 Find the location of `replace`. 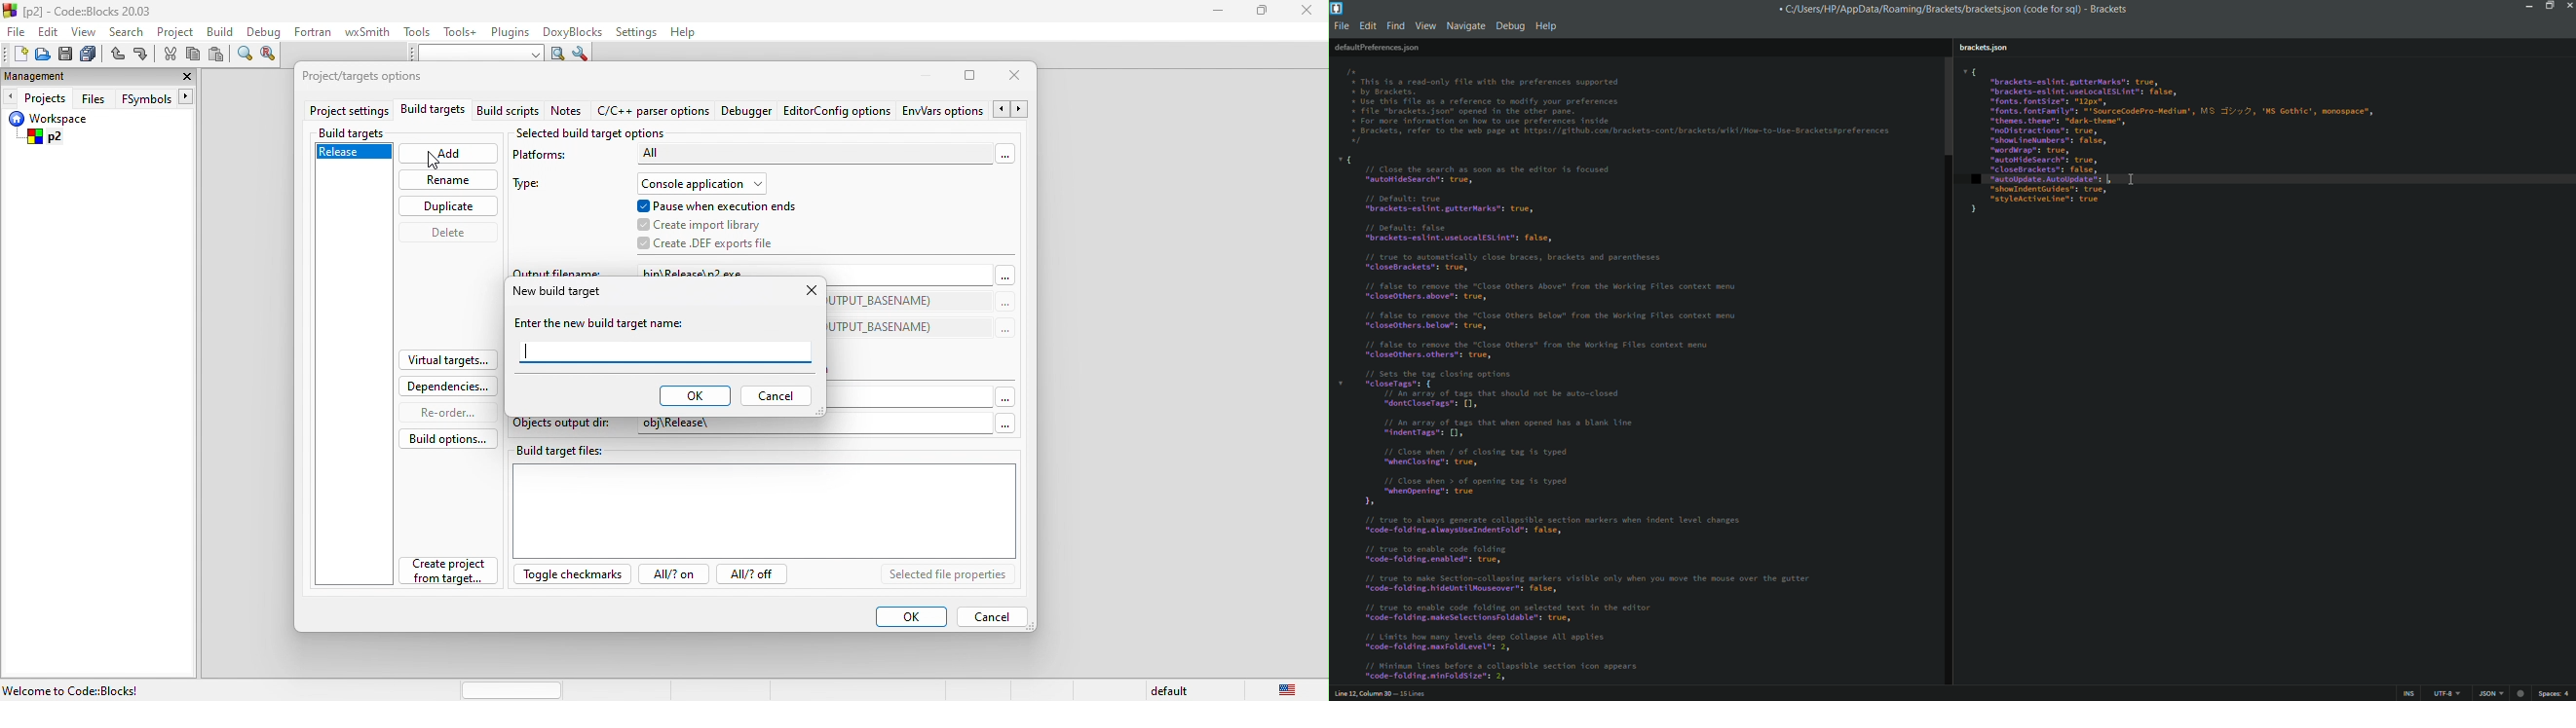

replace is located at coordinates (272, 55).